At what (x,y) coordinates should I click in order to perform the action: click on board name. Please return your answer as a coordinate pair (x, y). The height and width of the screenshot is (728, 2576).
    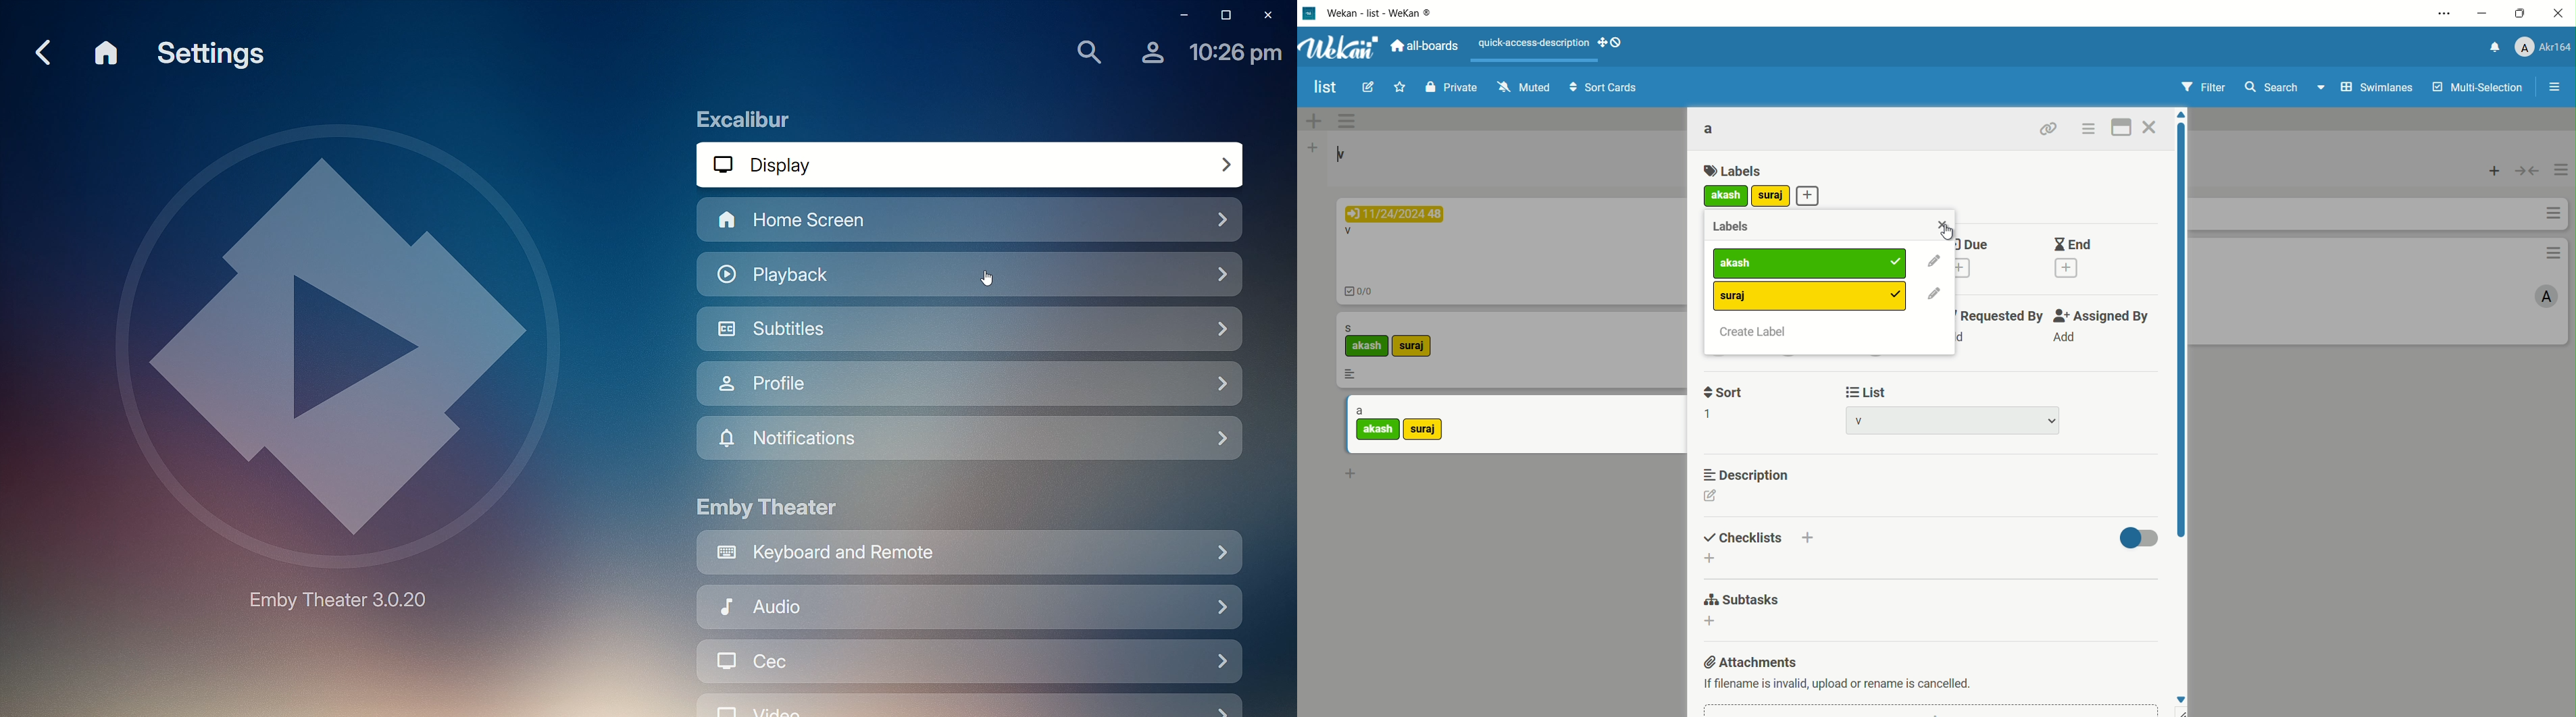
    Looking at the image, I should click on (1323, 87).